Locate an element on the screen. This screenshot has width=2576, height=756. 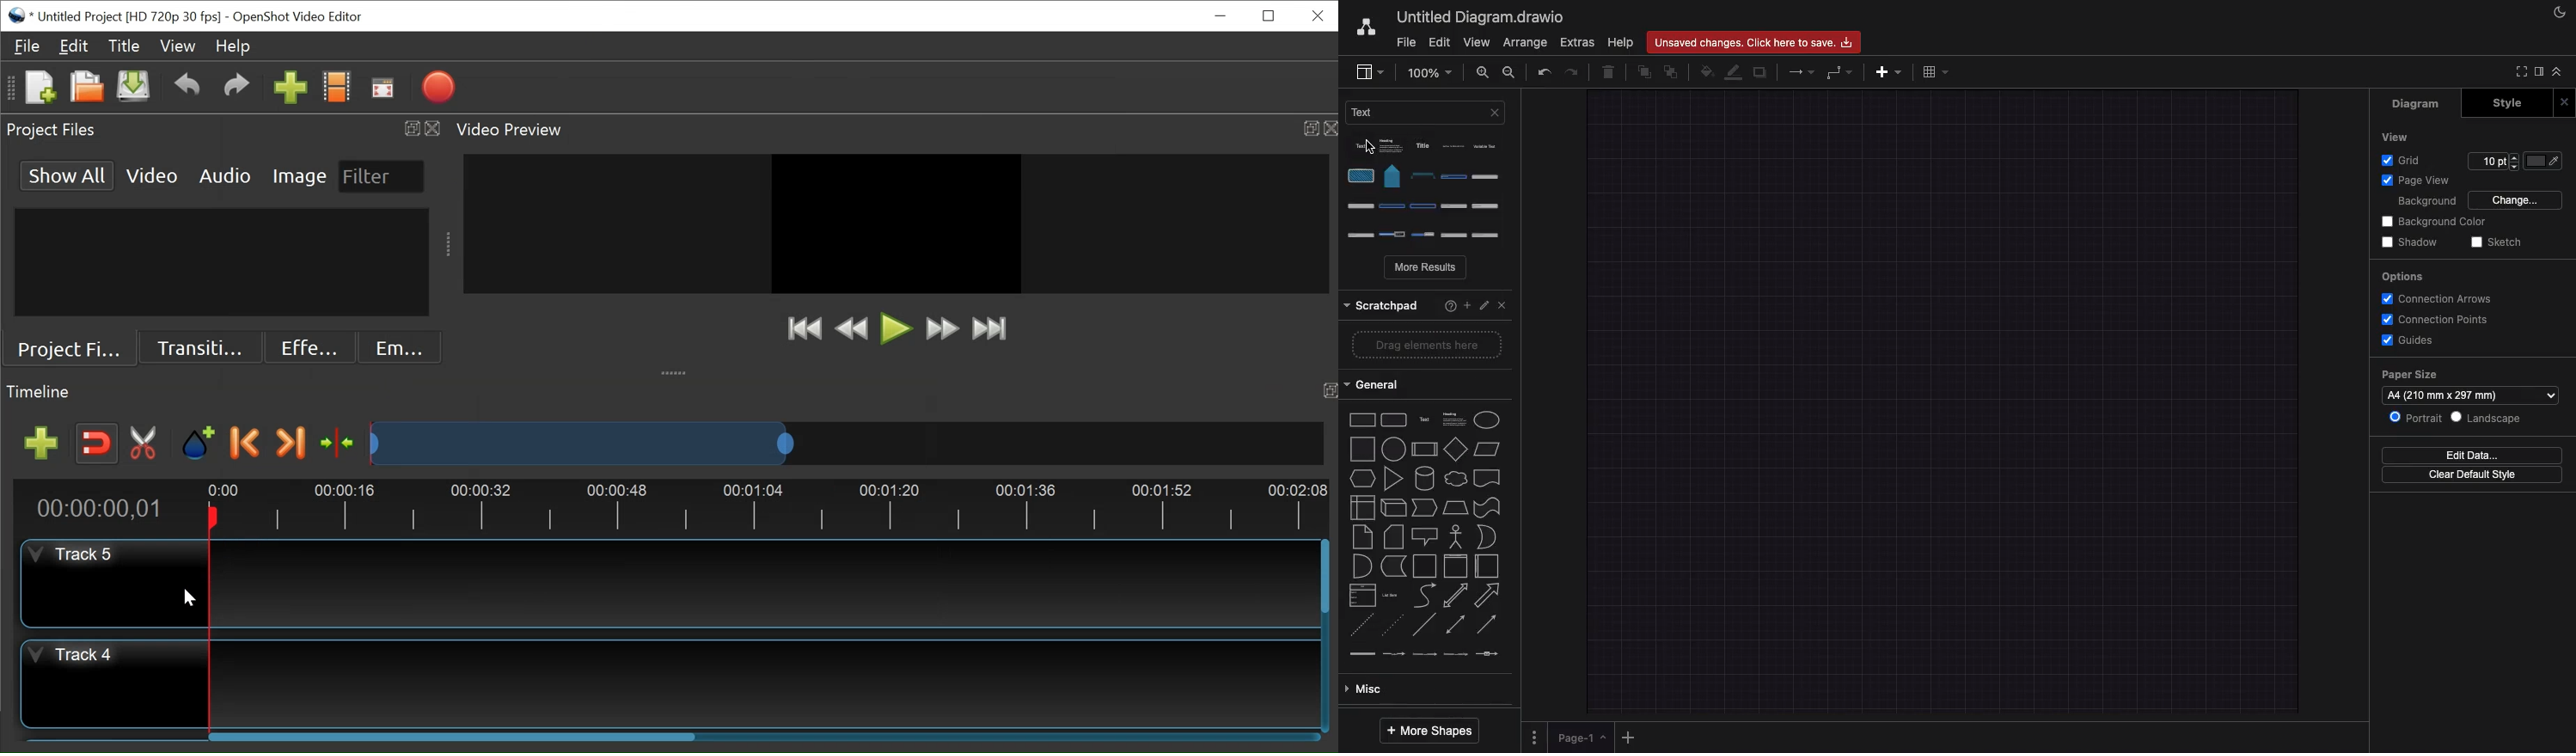
Misc is located at coordinates (1367, 691).